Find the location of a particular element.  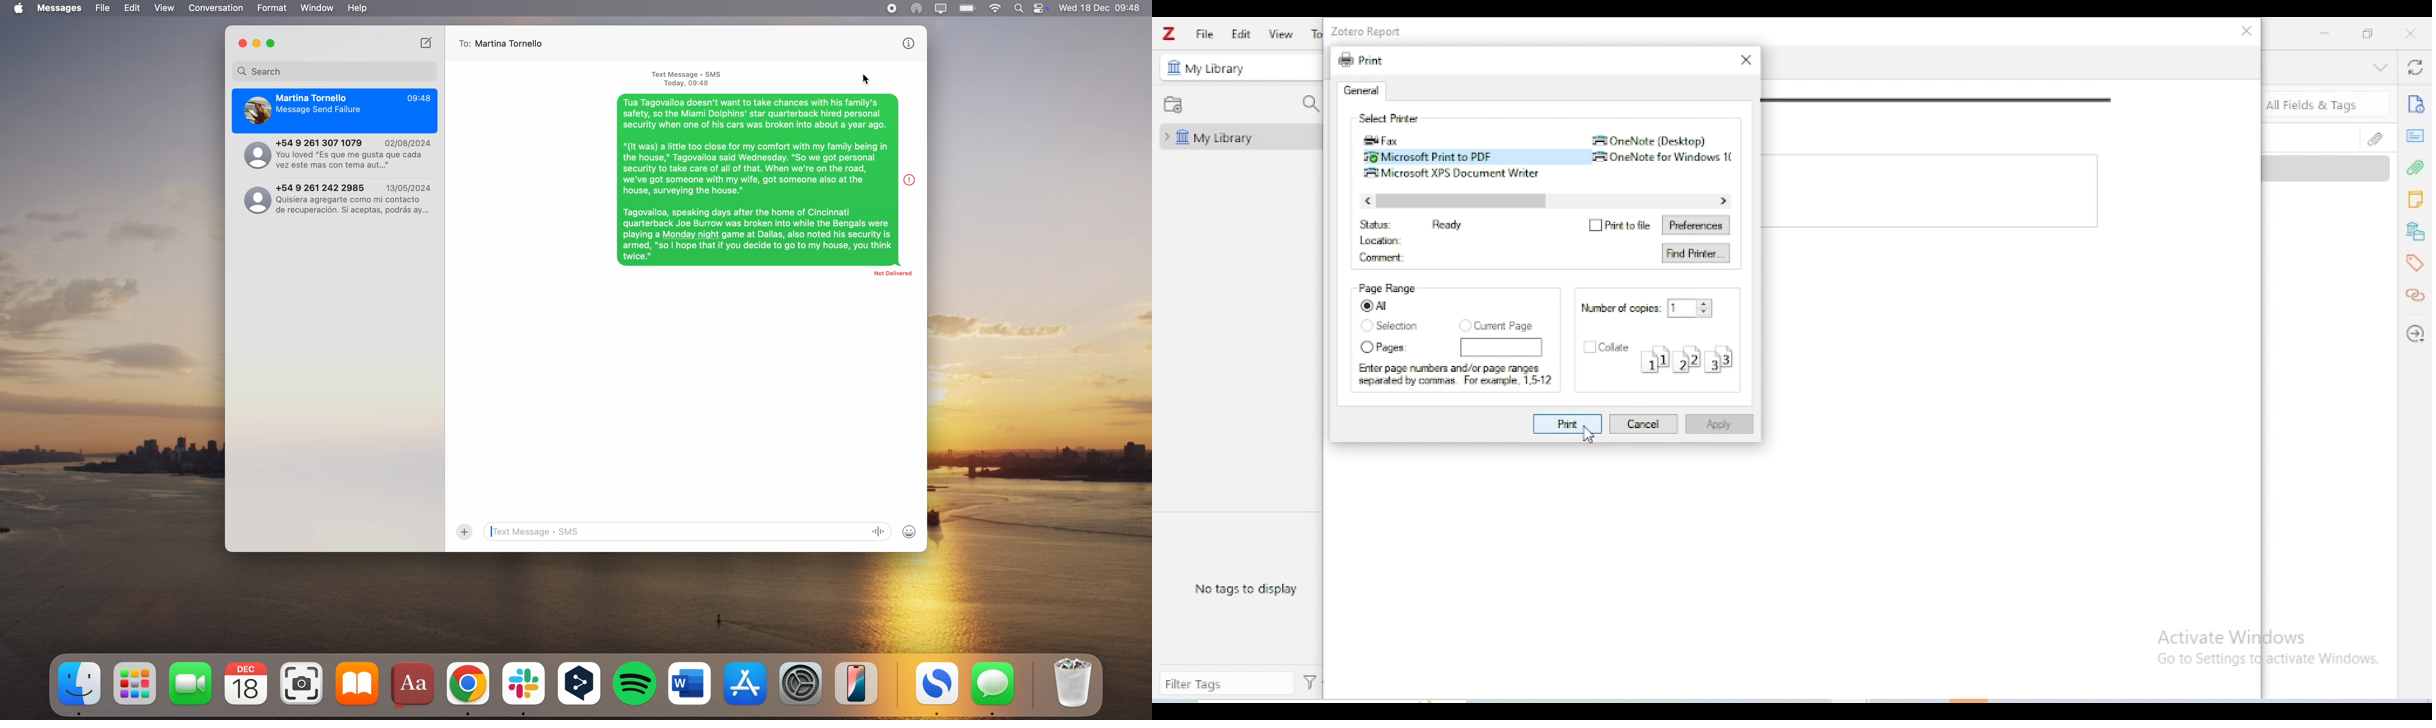

minimize app is located at coordinates (257, 44).